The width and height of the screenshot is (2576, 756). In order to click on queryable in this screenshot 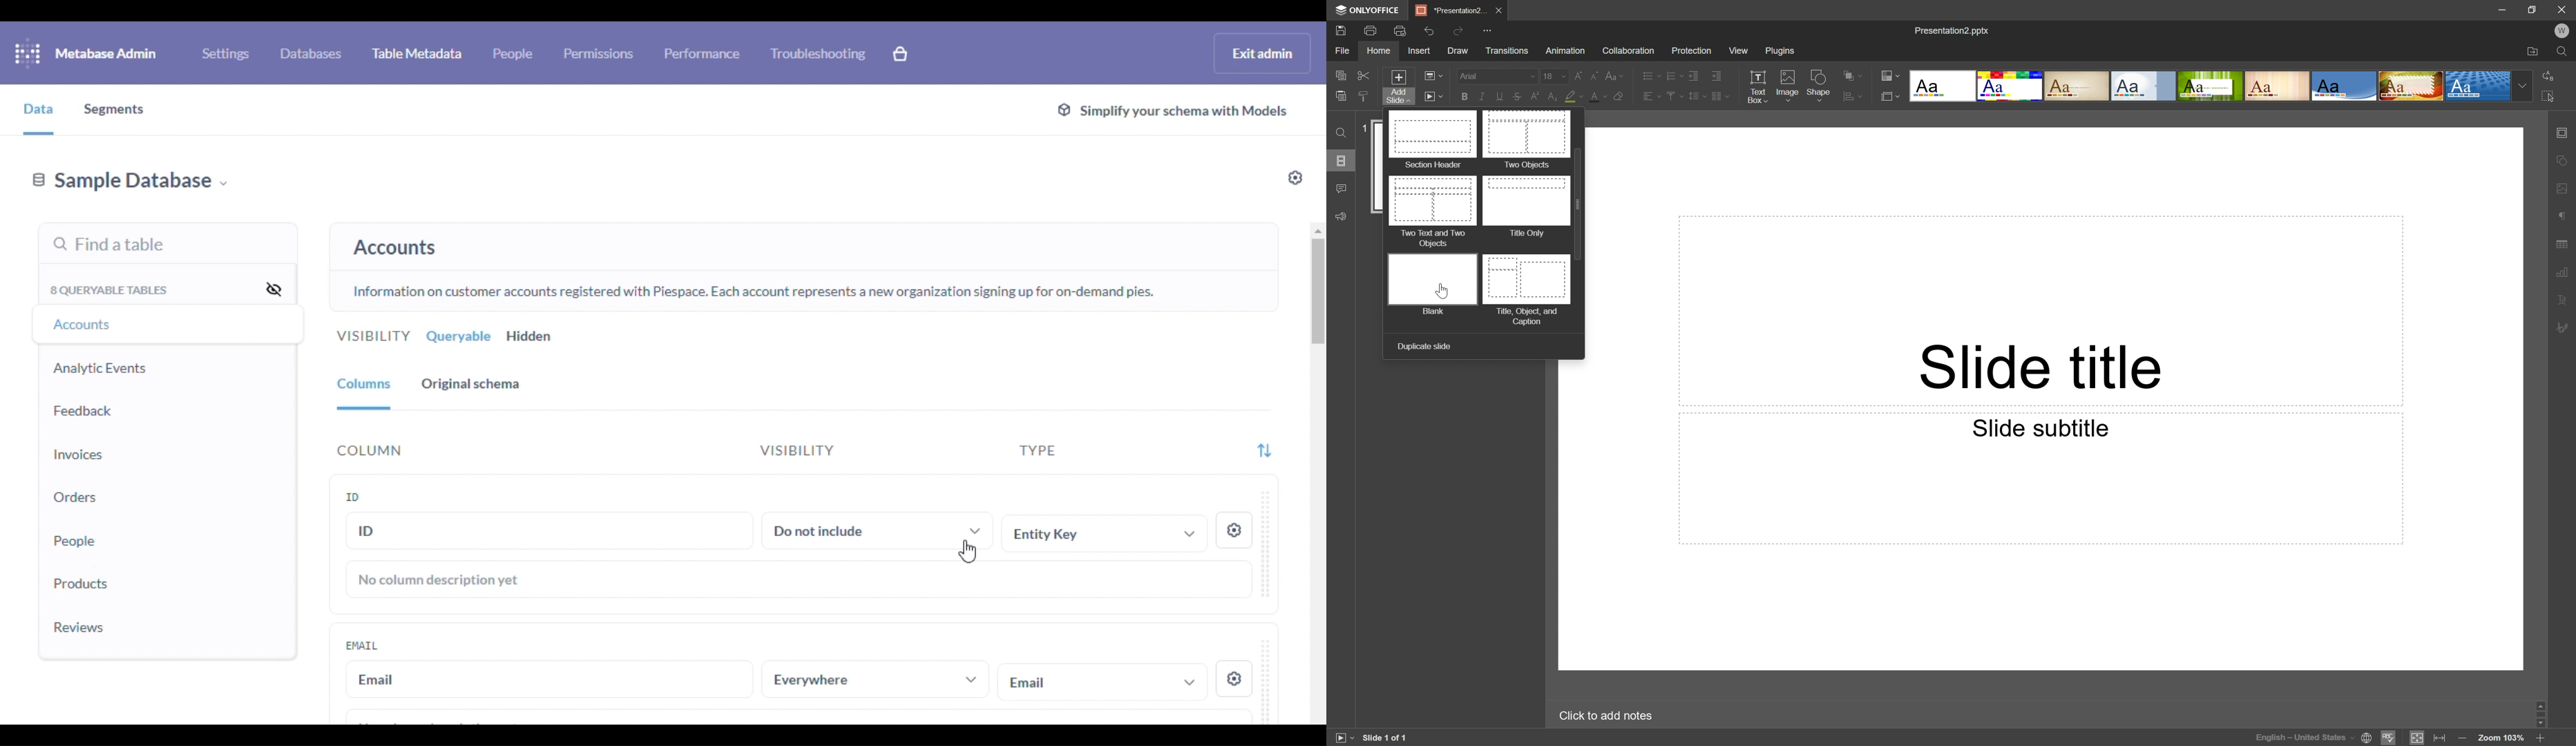, I will do `click(459, 336)`.